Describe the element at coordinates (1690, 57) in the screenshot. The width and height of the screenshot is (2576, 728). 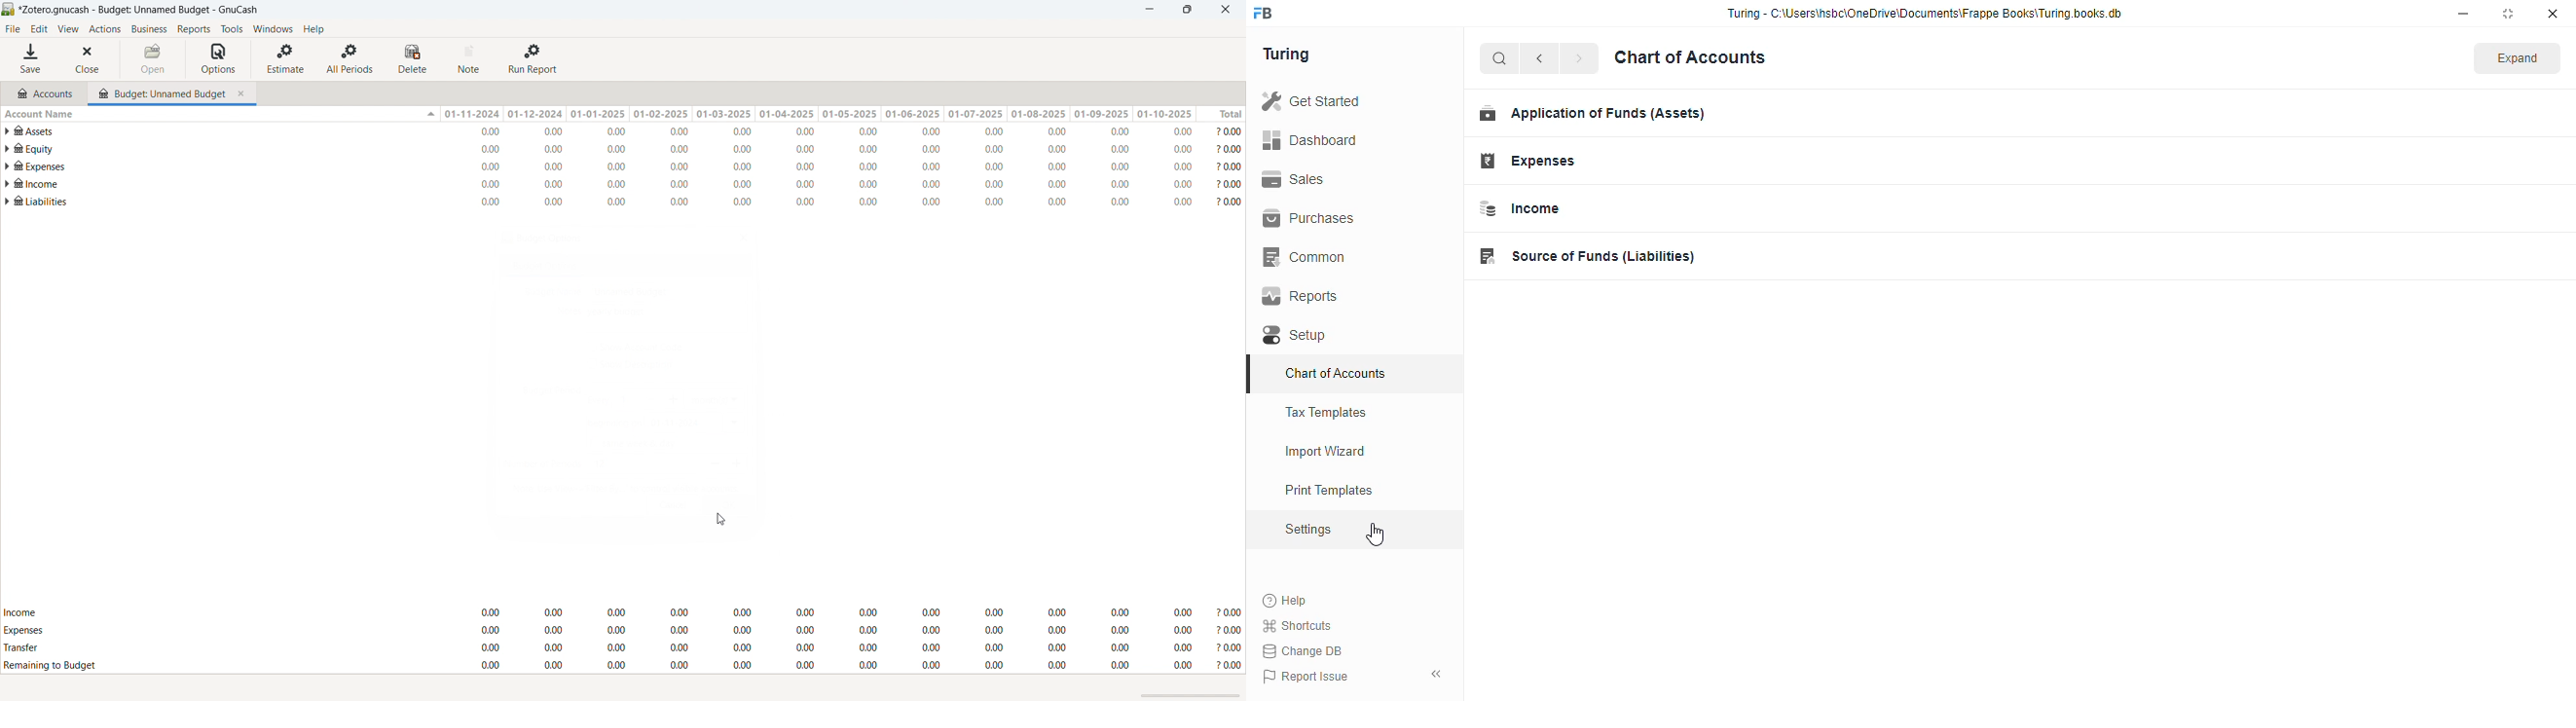
I see `chart of accounts` at that location.